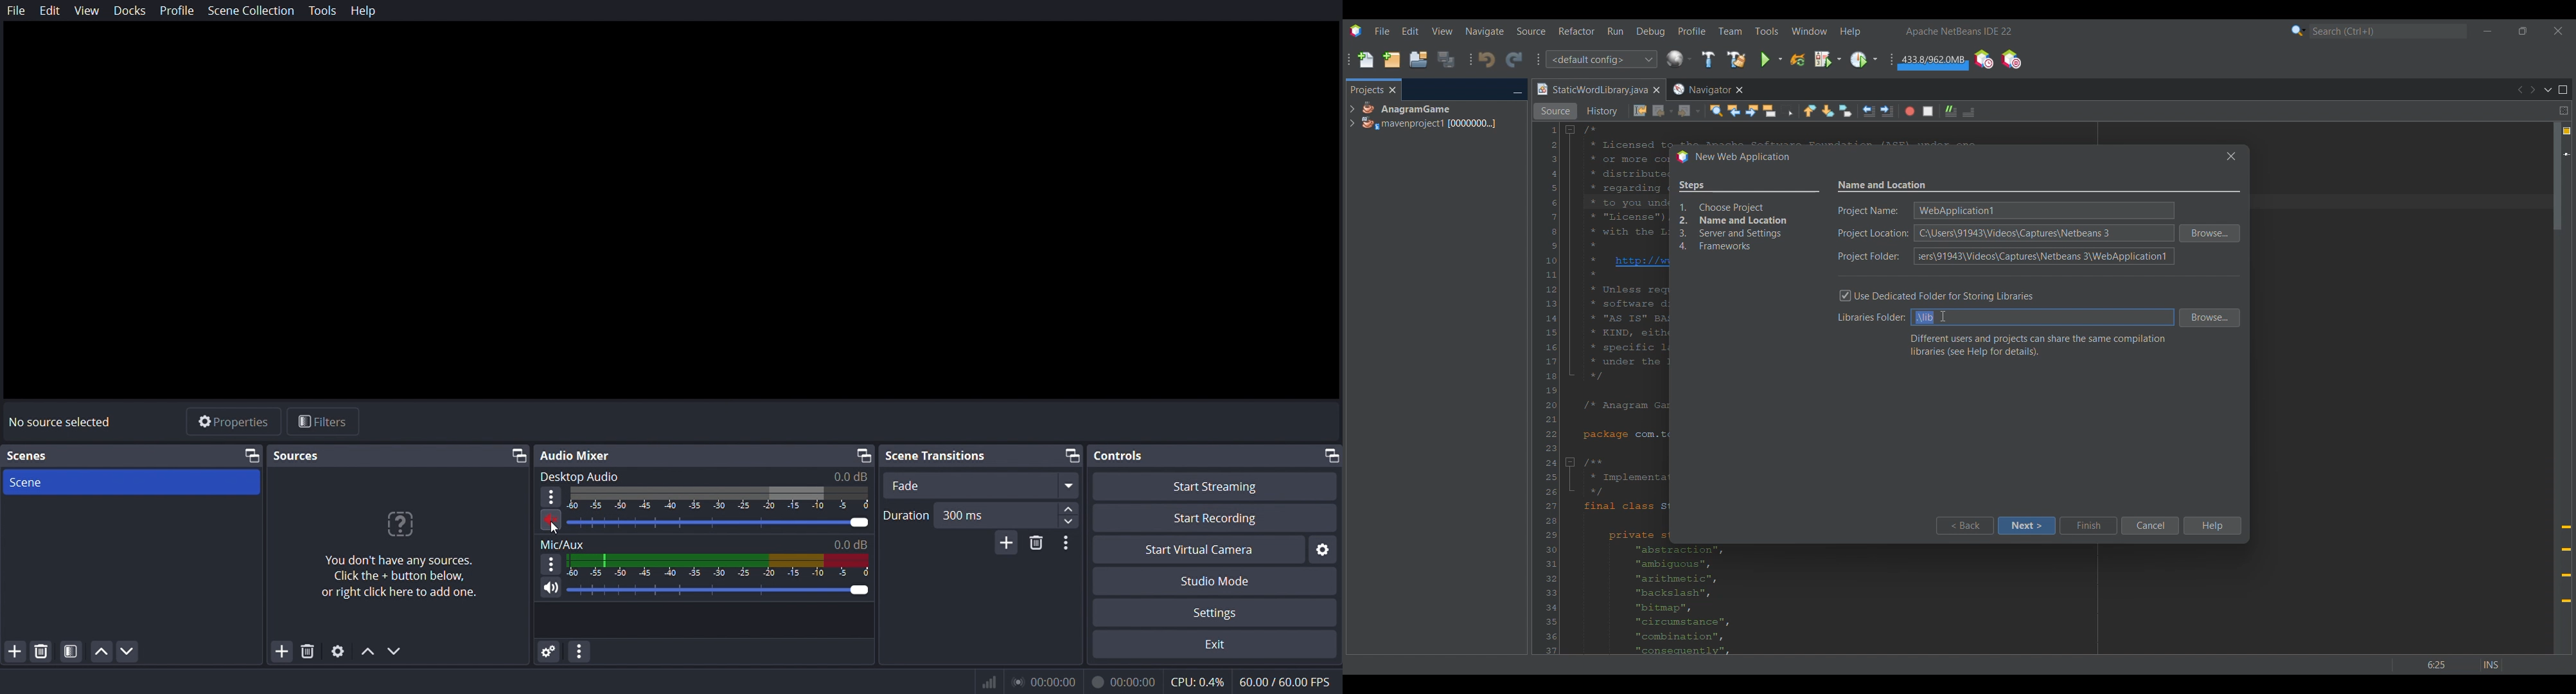  What do you see at coordinates (1327, 456) in the screenshot?
I see `restore` at bounding box center [1327, 456].